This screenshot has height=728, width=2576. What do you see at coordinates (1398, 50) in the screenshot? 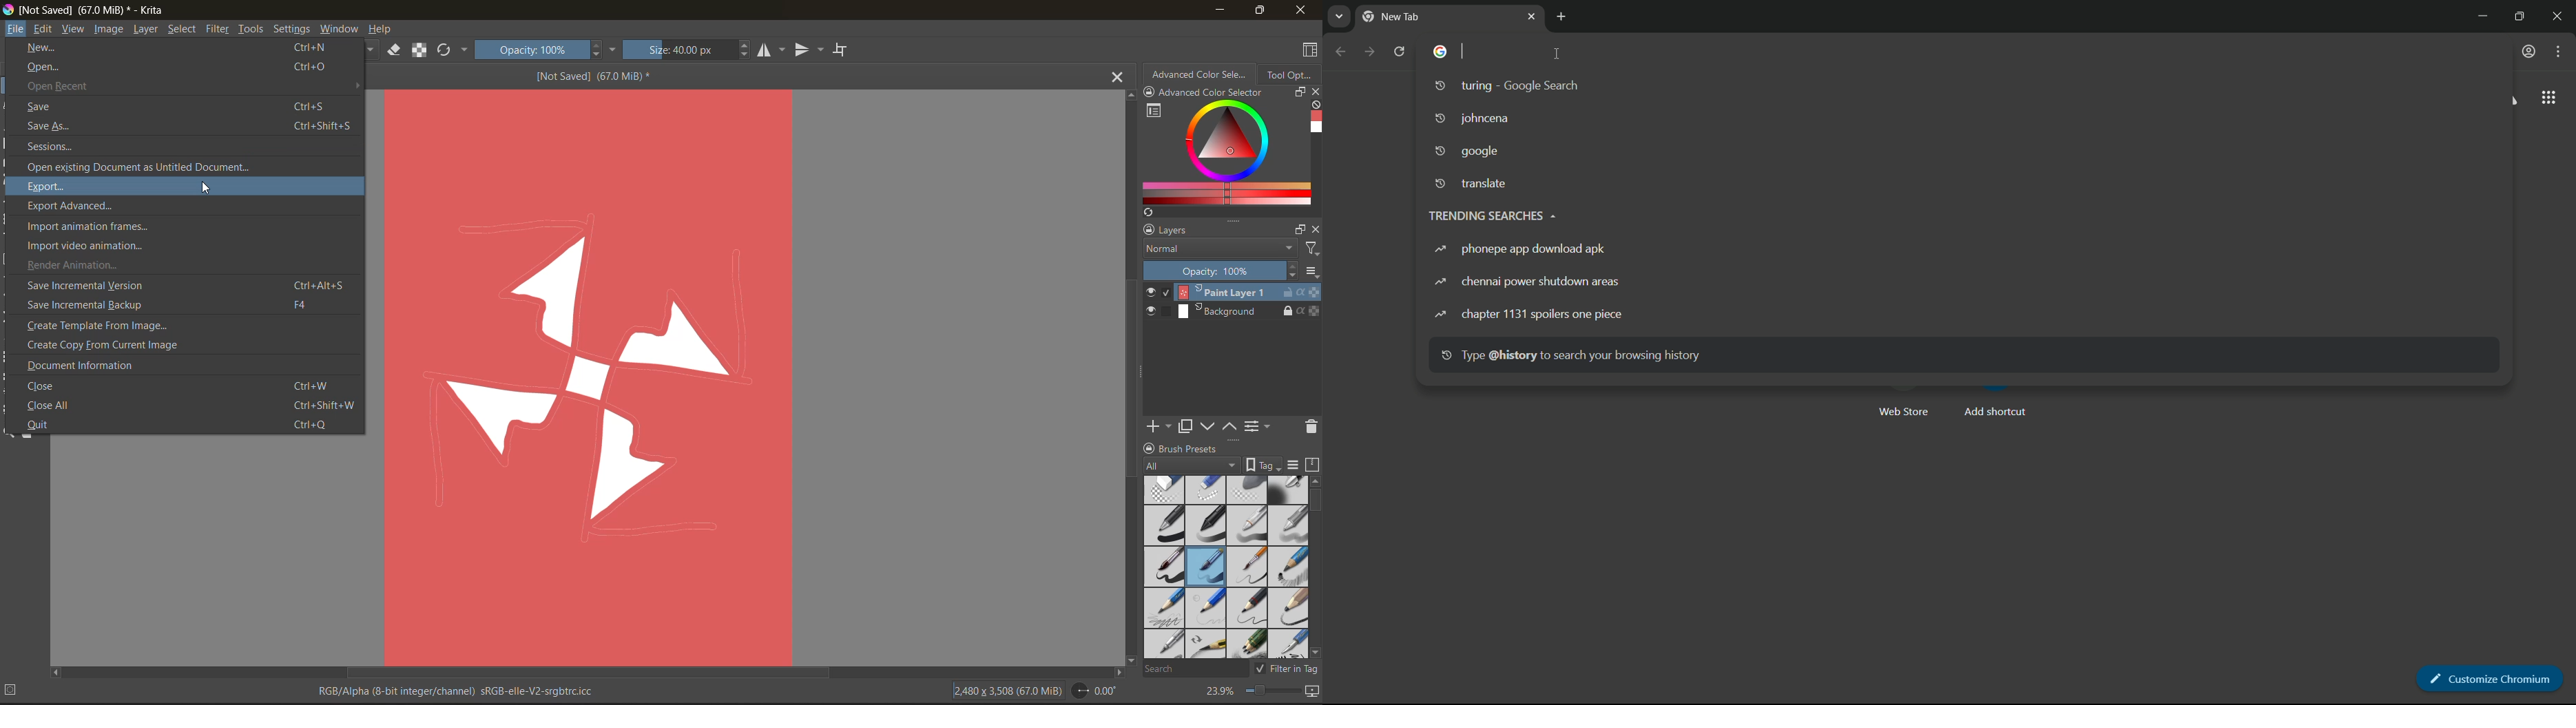
I see `reload` at bounding box center [1398, 50].